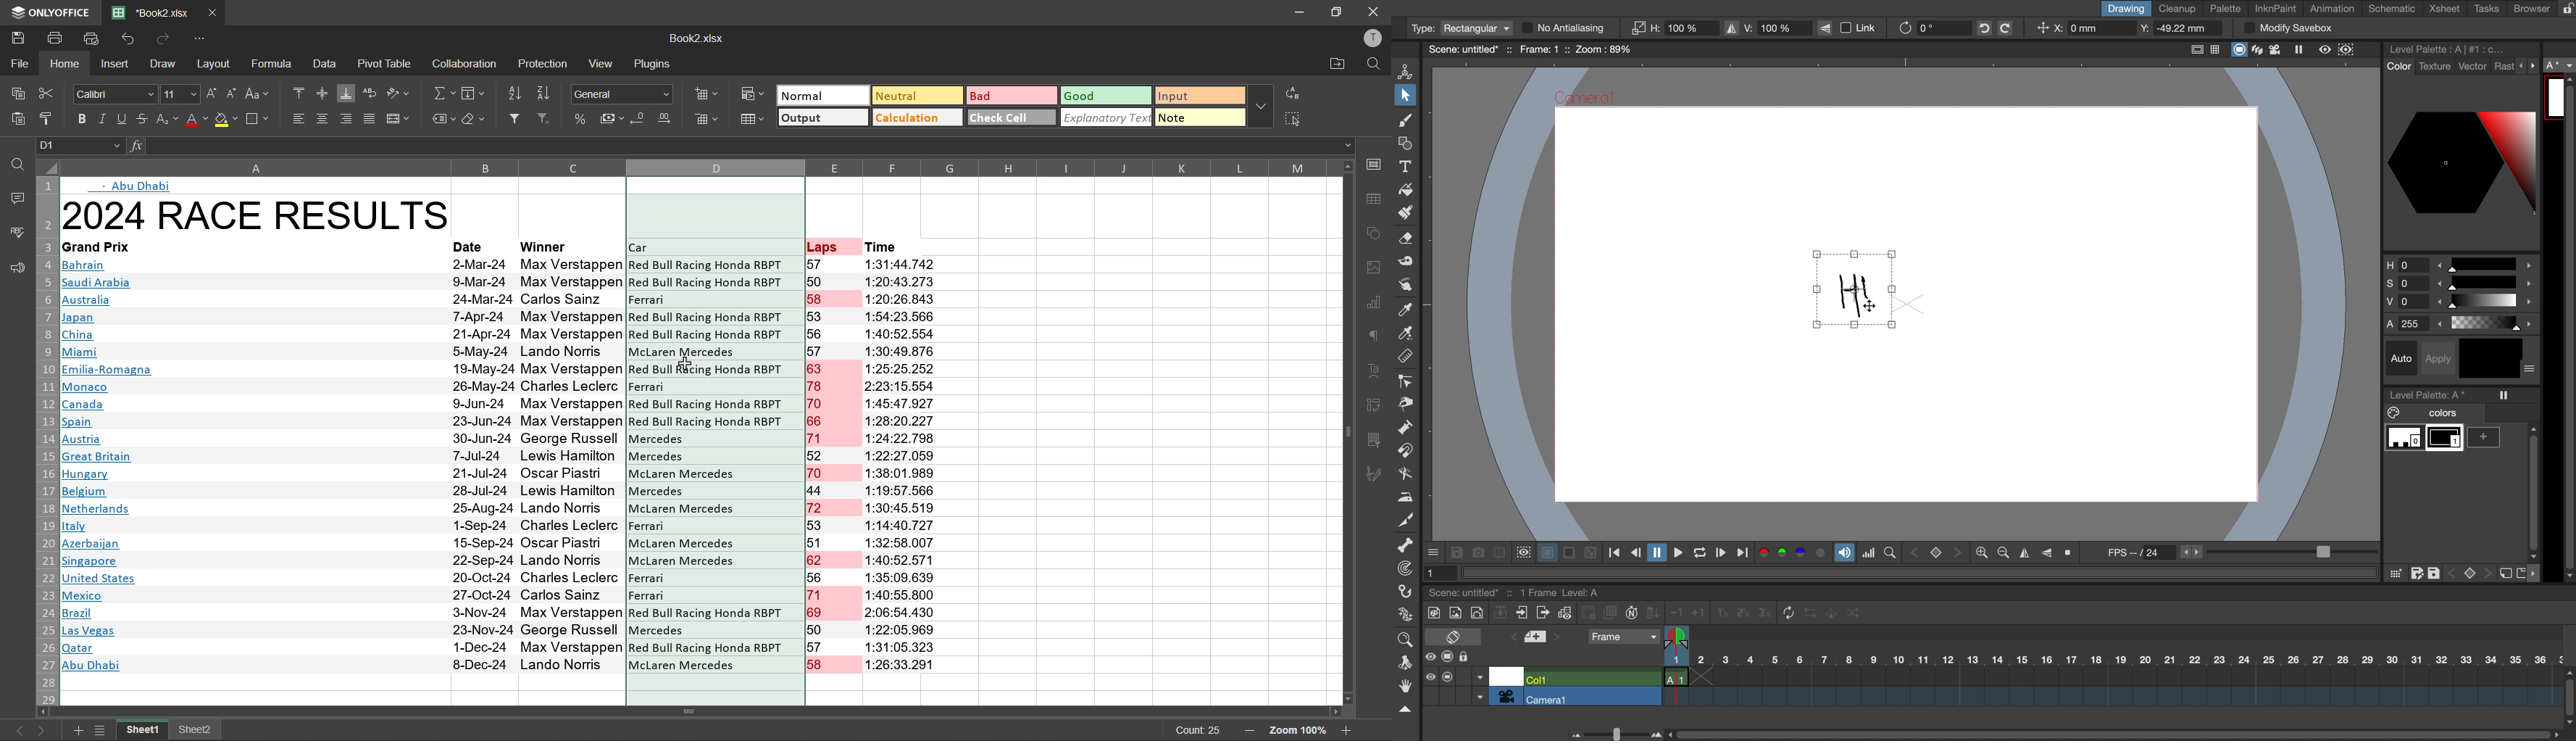 This screenshot has width=2576, height=756. What do you see at coordinates (638, 119) in the screenshot?
I see `decrease decimal` at bounding box center [638, 119].